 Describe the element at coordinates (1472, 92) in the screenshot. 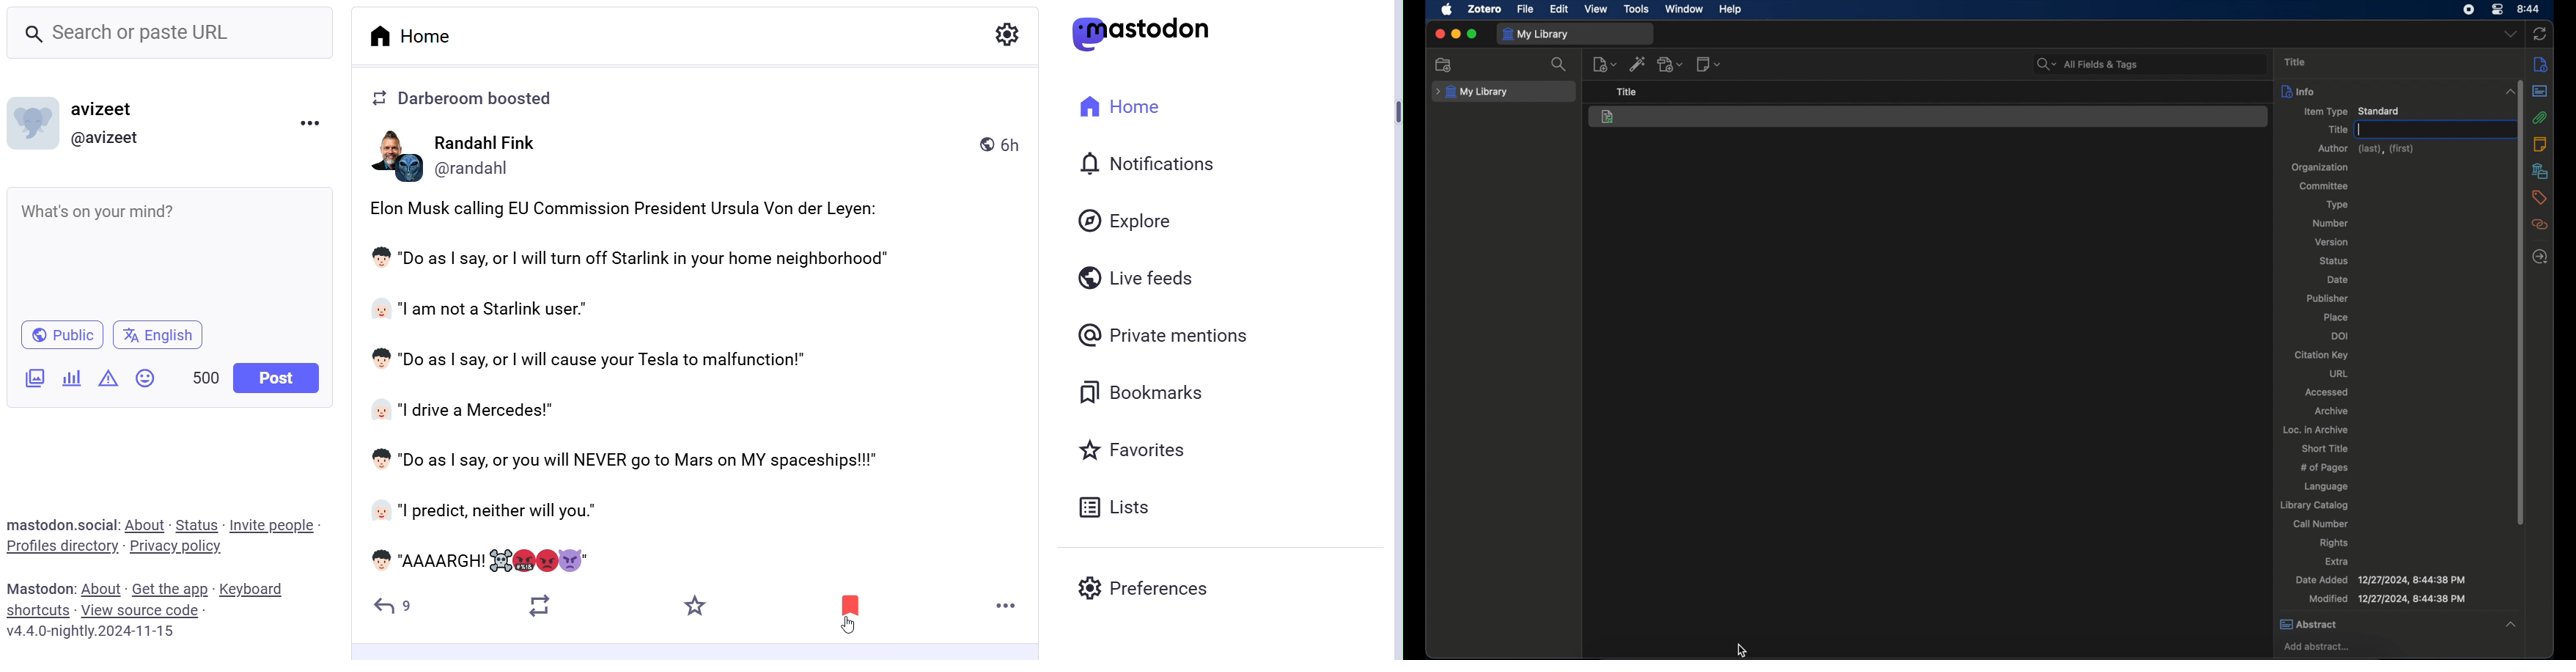

I see `my library` at that location.